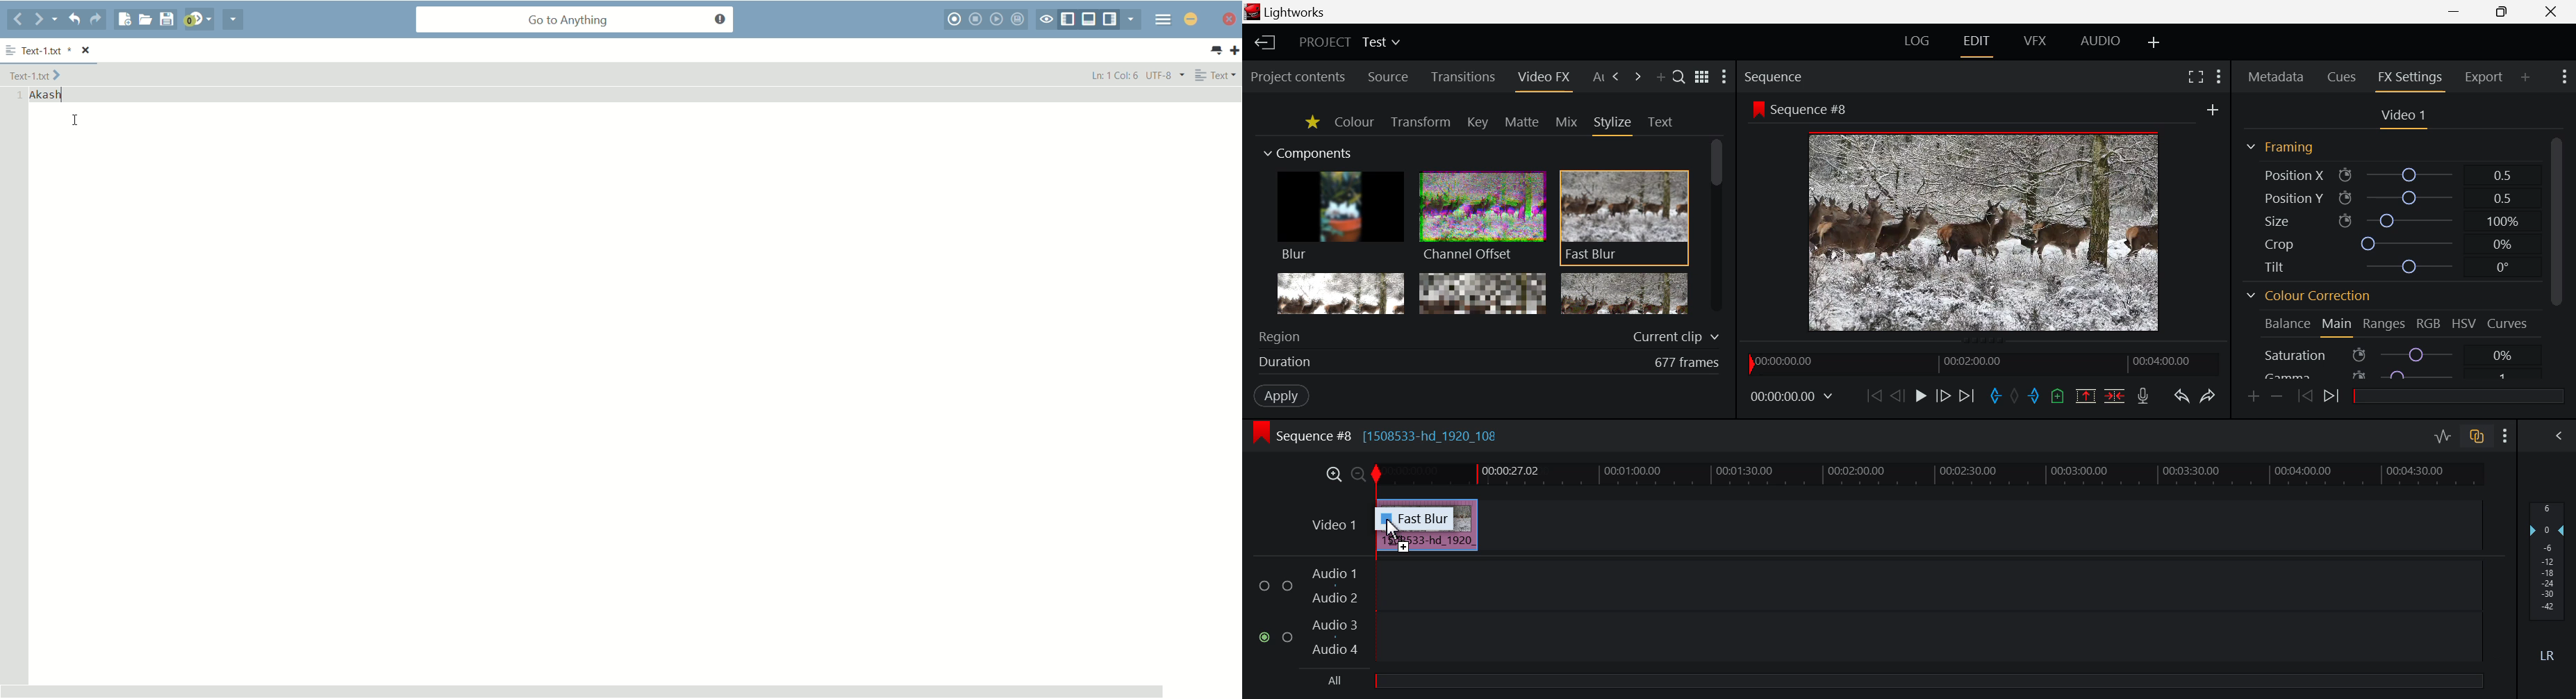 The height and width of the screenshot is (700, 2576). I want to click on Region, so click(1491, 334).